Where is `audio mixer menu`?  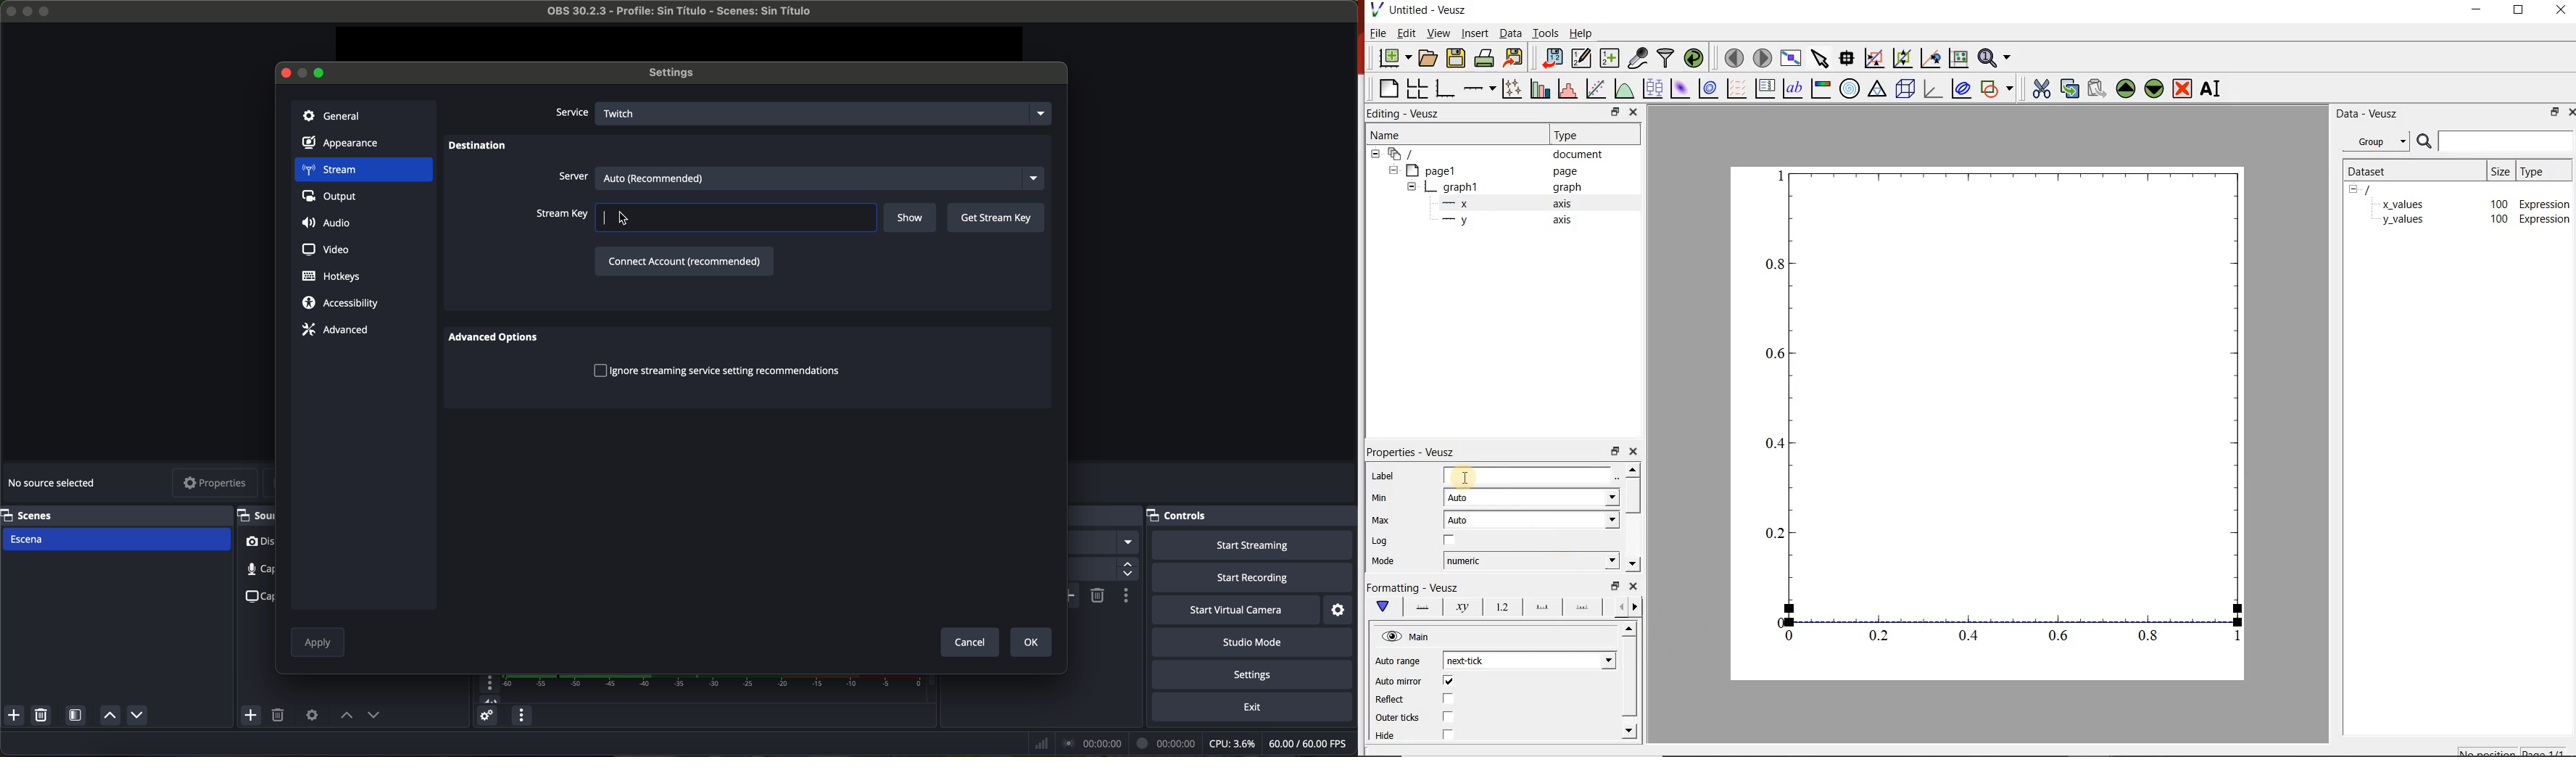 audio mixer menu is located at coordinates (520, 716).